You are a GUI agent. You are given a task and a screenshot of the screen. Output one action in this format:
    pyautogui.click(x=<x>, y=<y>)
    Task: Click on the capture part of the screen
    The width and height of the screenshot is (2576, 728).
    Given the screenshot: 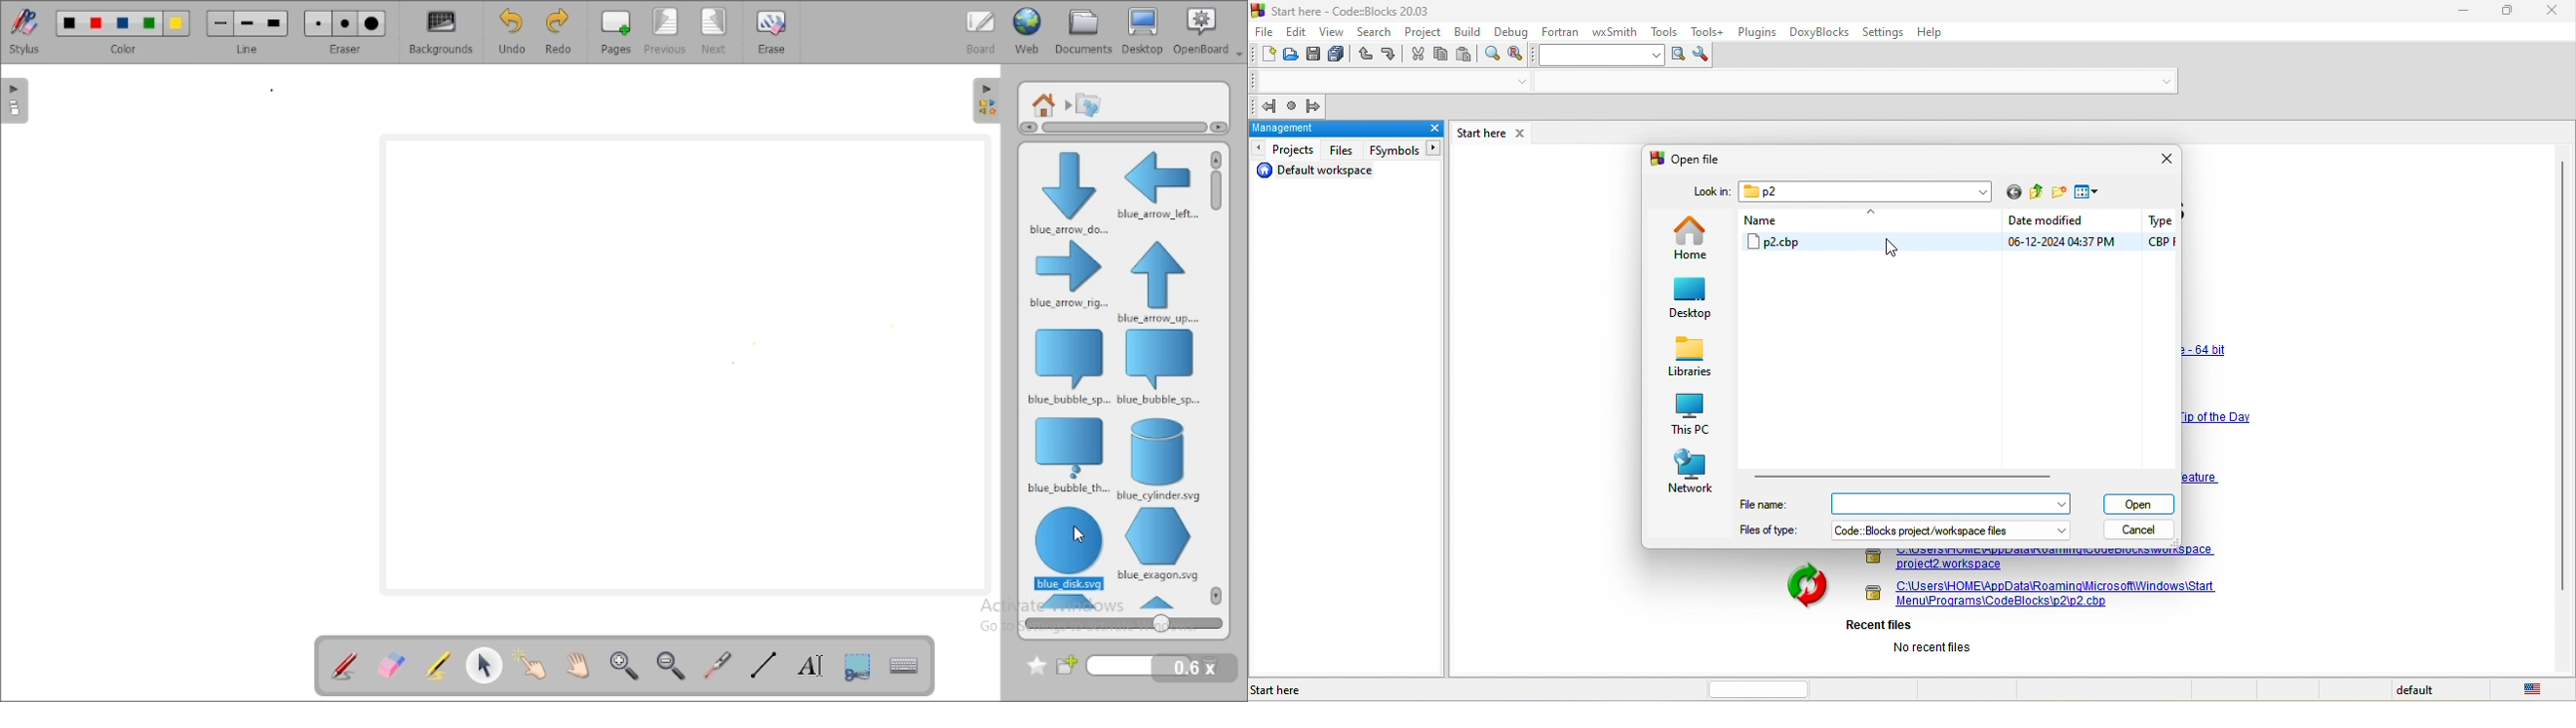 What is the action you would take?
    pyautogui.click(x=858, y=665)
    